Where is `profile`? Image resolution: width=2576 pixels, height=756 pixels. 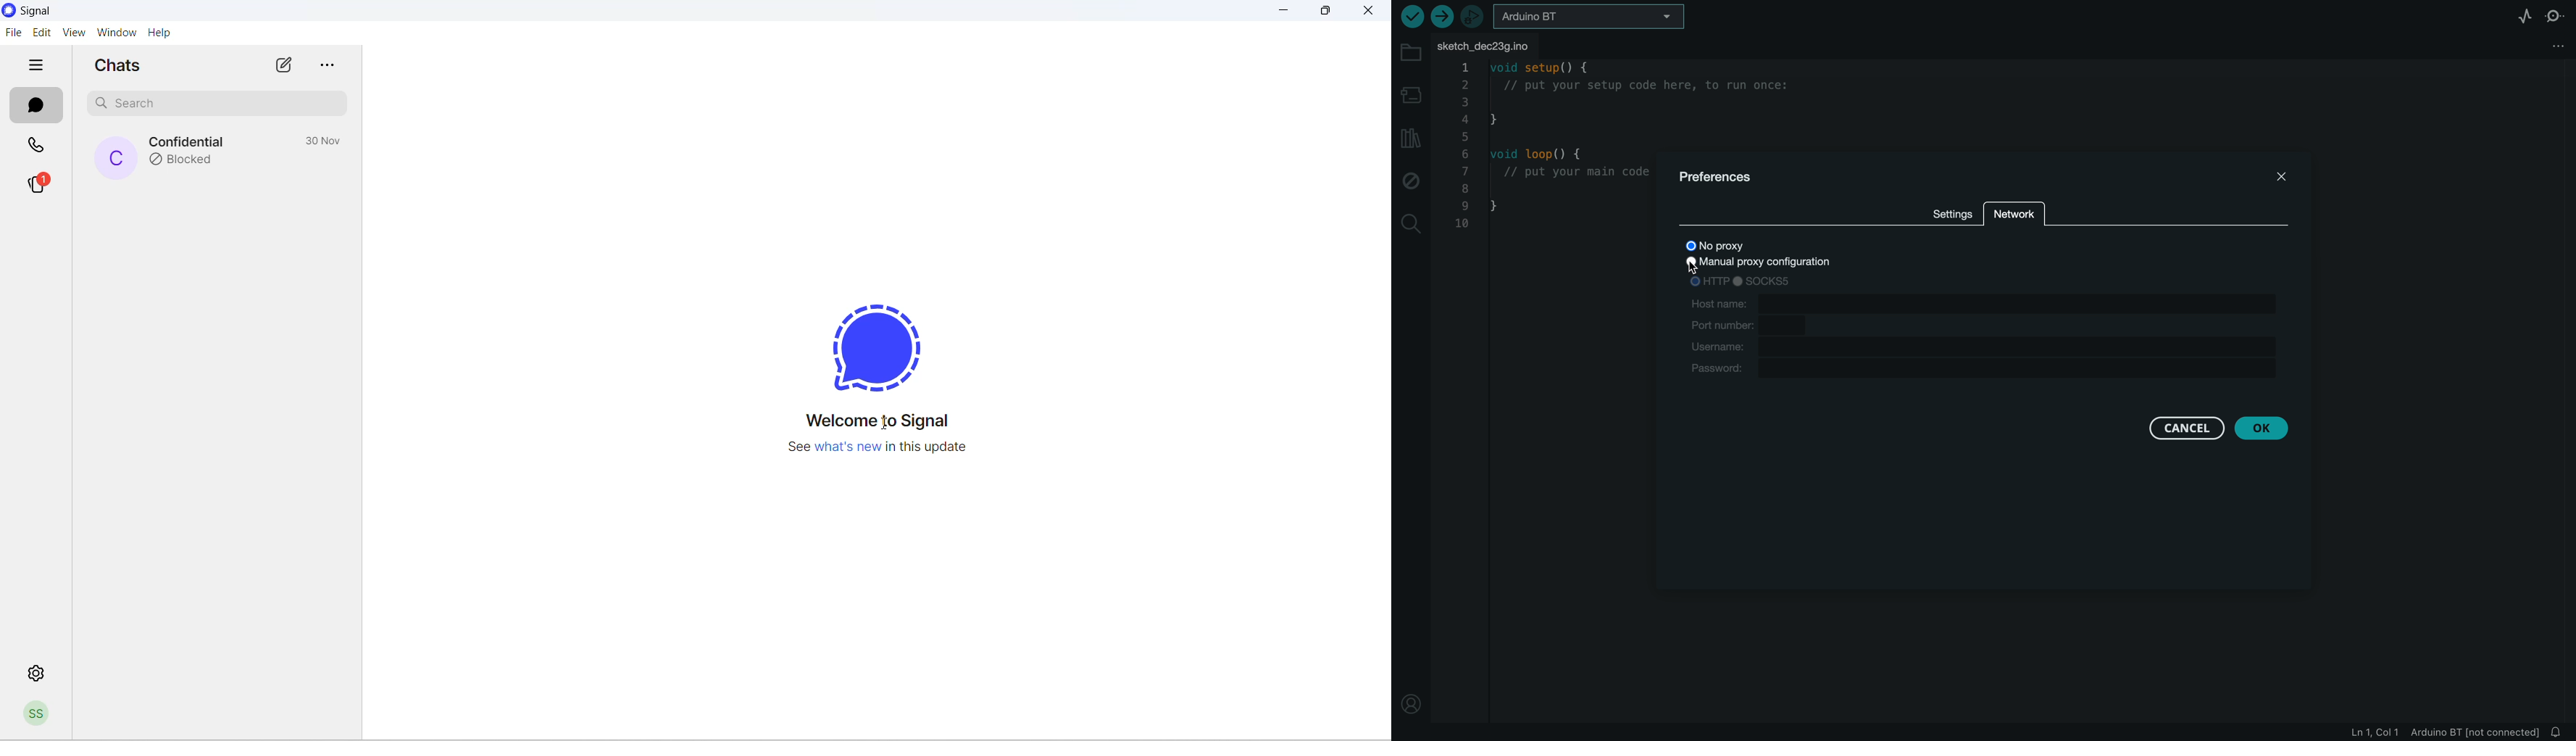 profile is located at coordinates (37, 715).